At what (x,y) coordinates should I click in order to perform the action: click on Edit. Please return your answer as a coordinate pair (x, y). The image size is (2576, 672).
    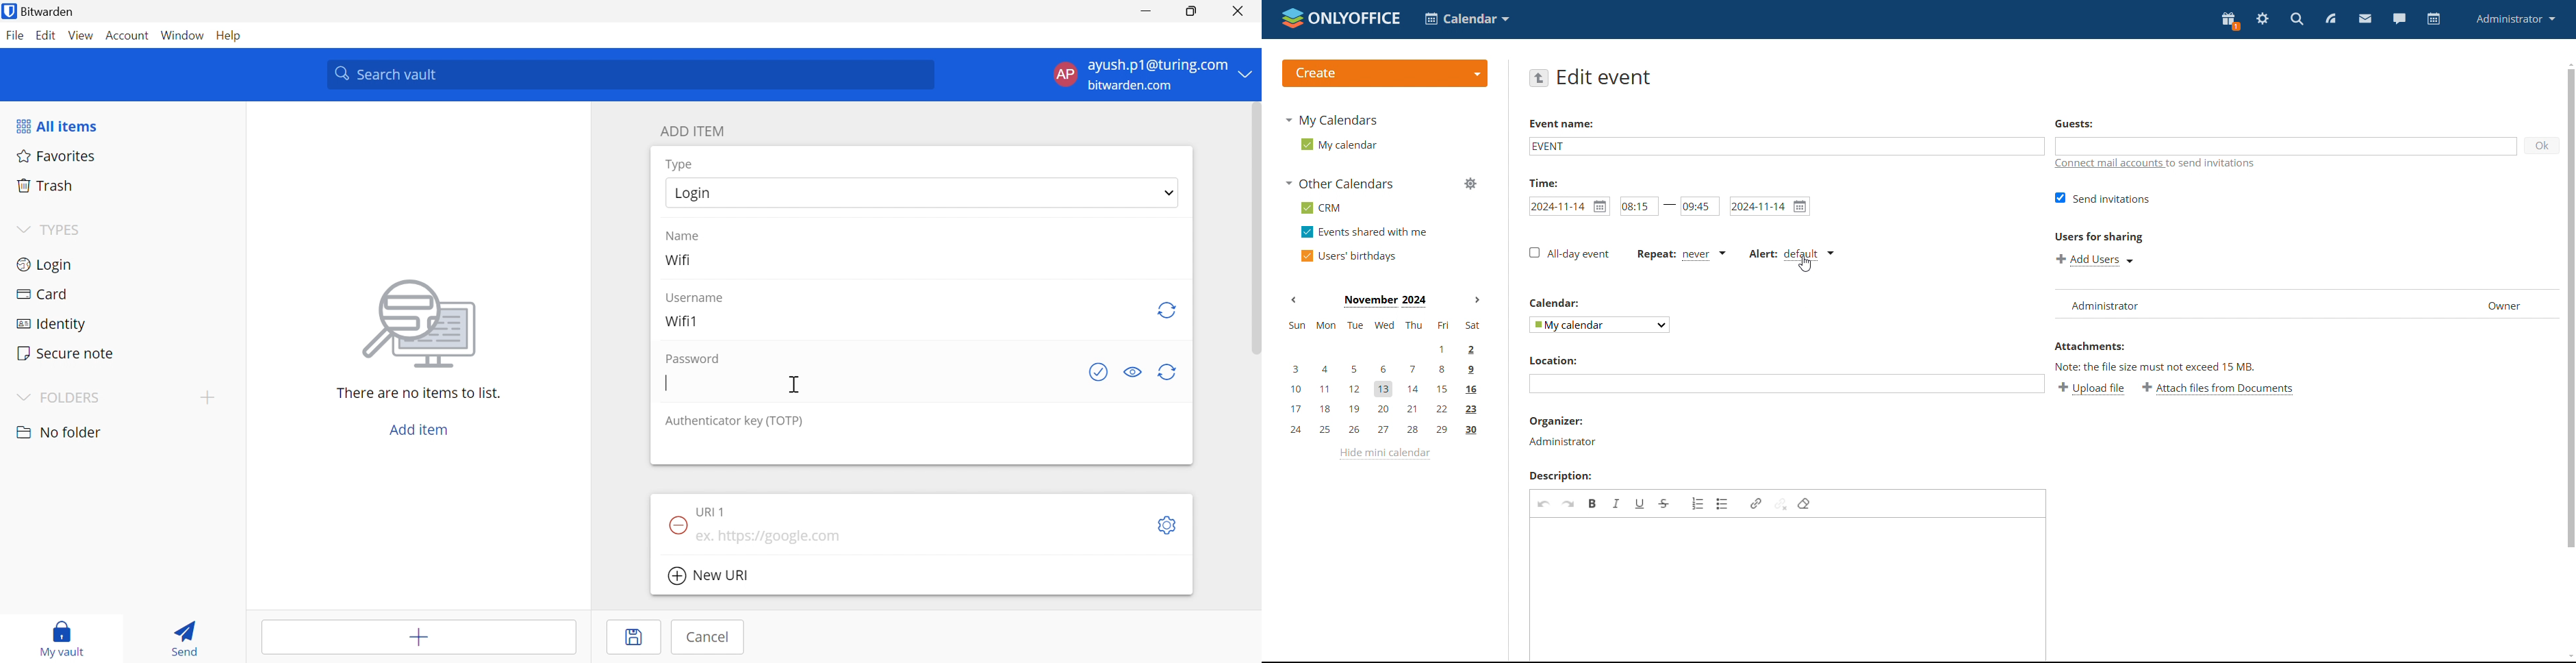
    Looking at the image, I should click on (45, 36).